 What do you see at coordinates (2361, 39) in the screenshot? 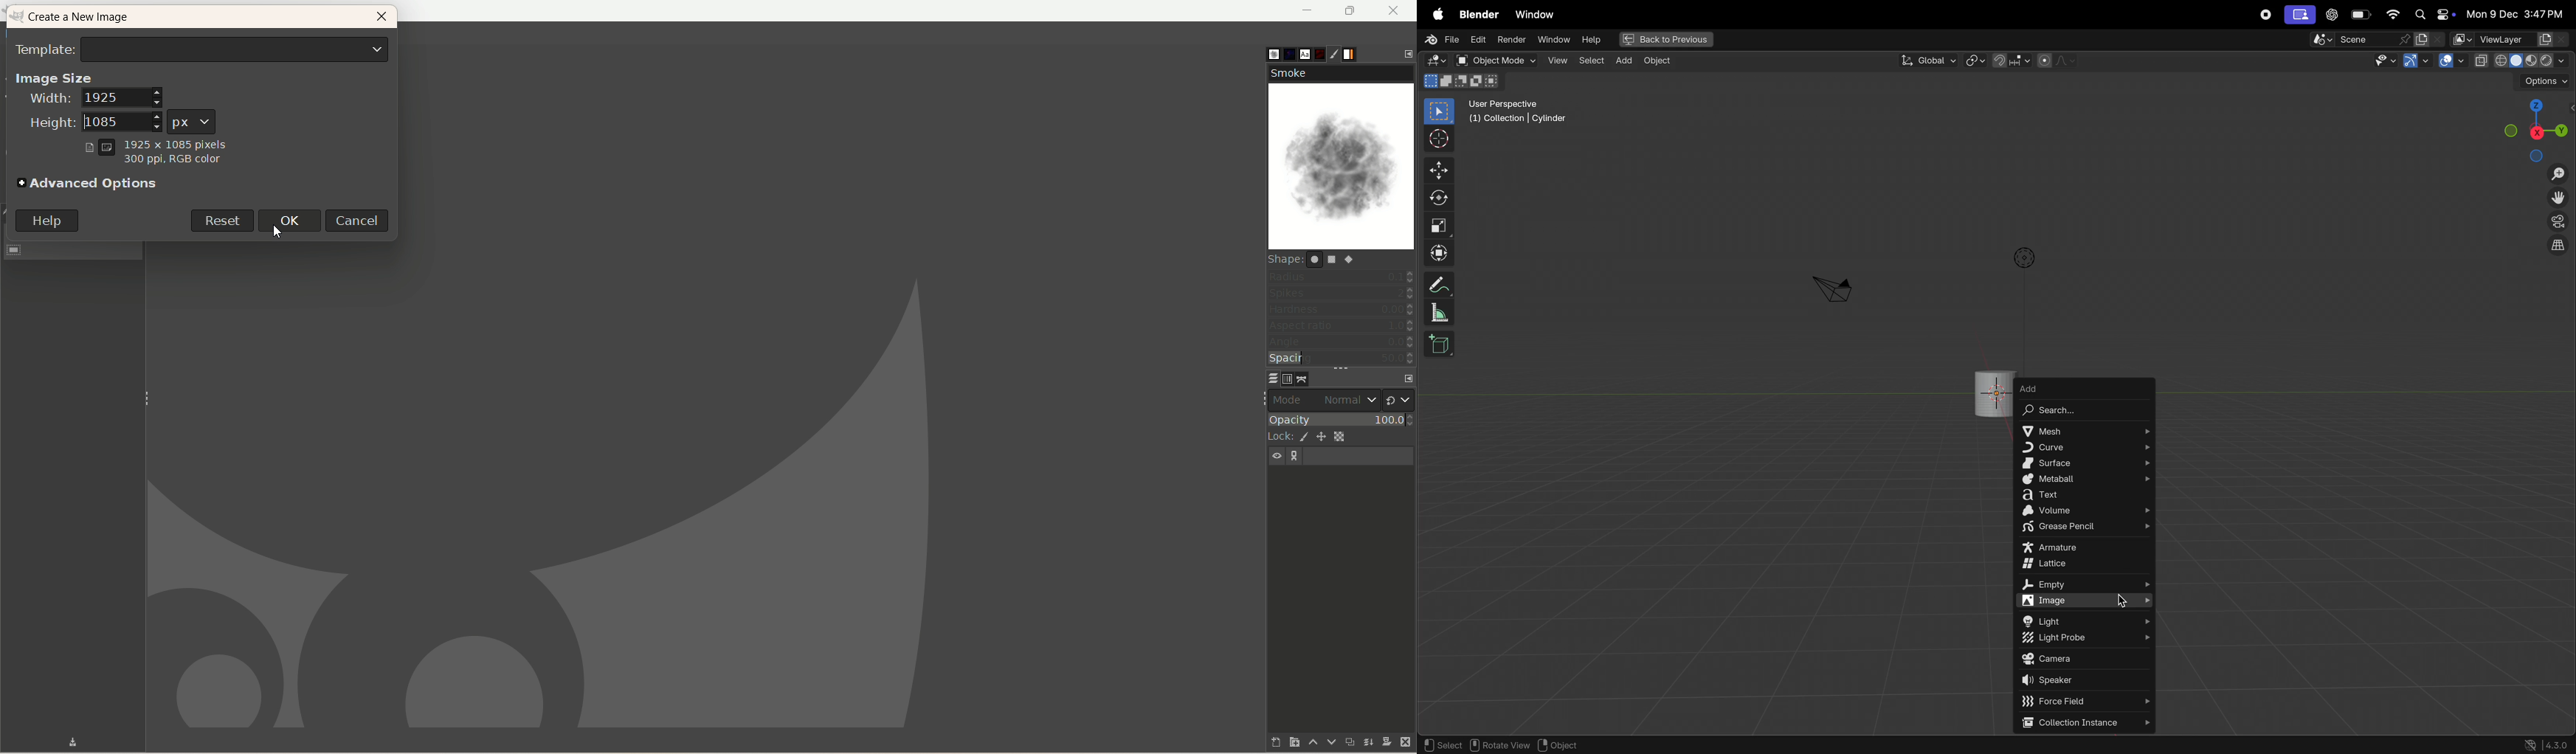
I see `score` at bounding box center [2361, 39].